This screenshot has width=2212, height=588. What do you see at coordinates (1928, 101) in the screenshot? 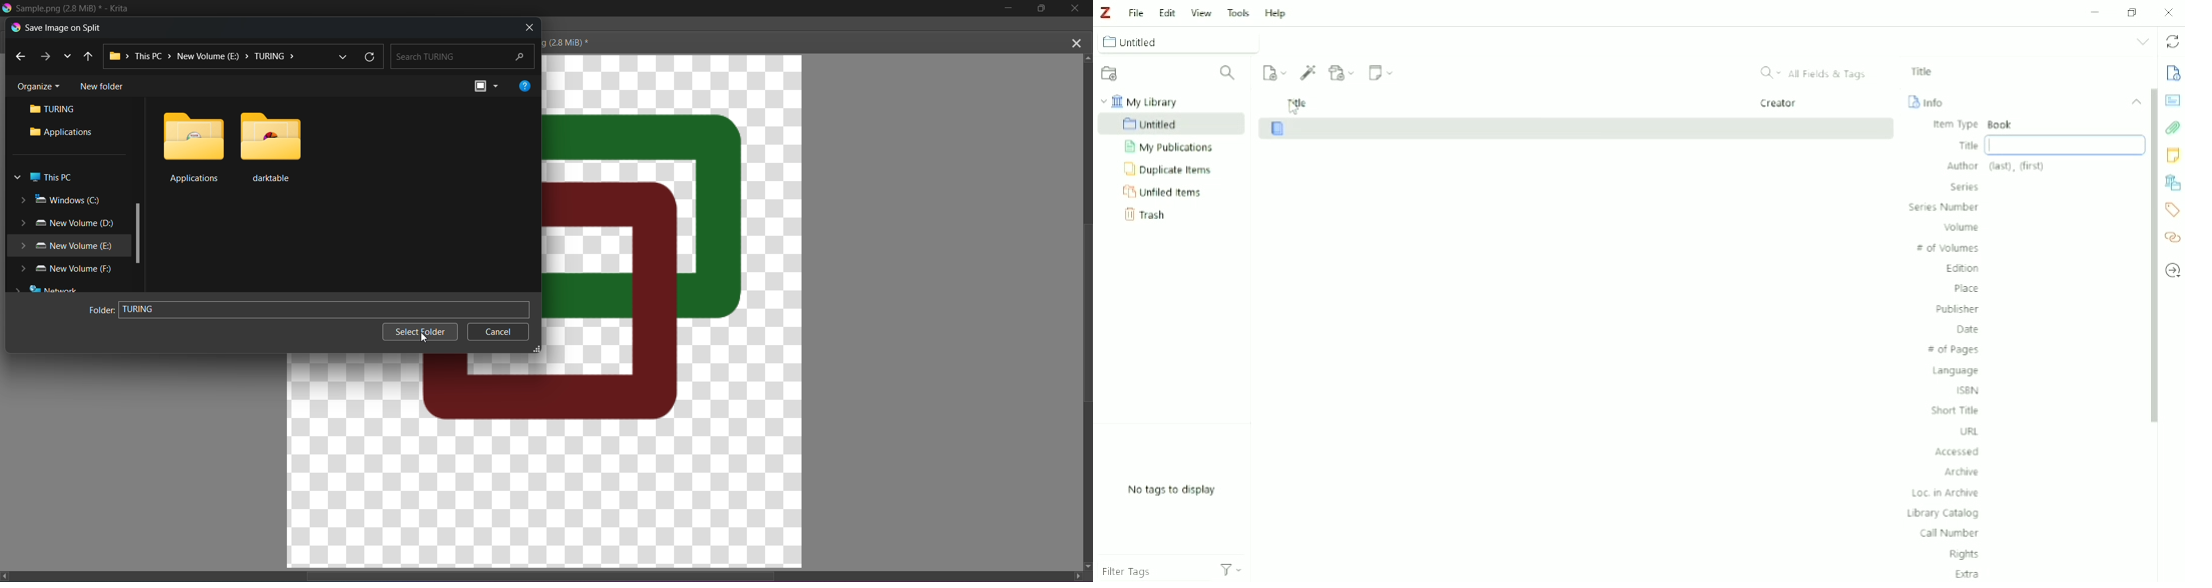
I see `Info` at bounding box center [1928, 101].